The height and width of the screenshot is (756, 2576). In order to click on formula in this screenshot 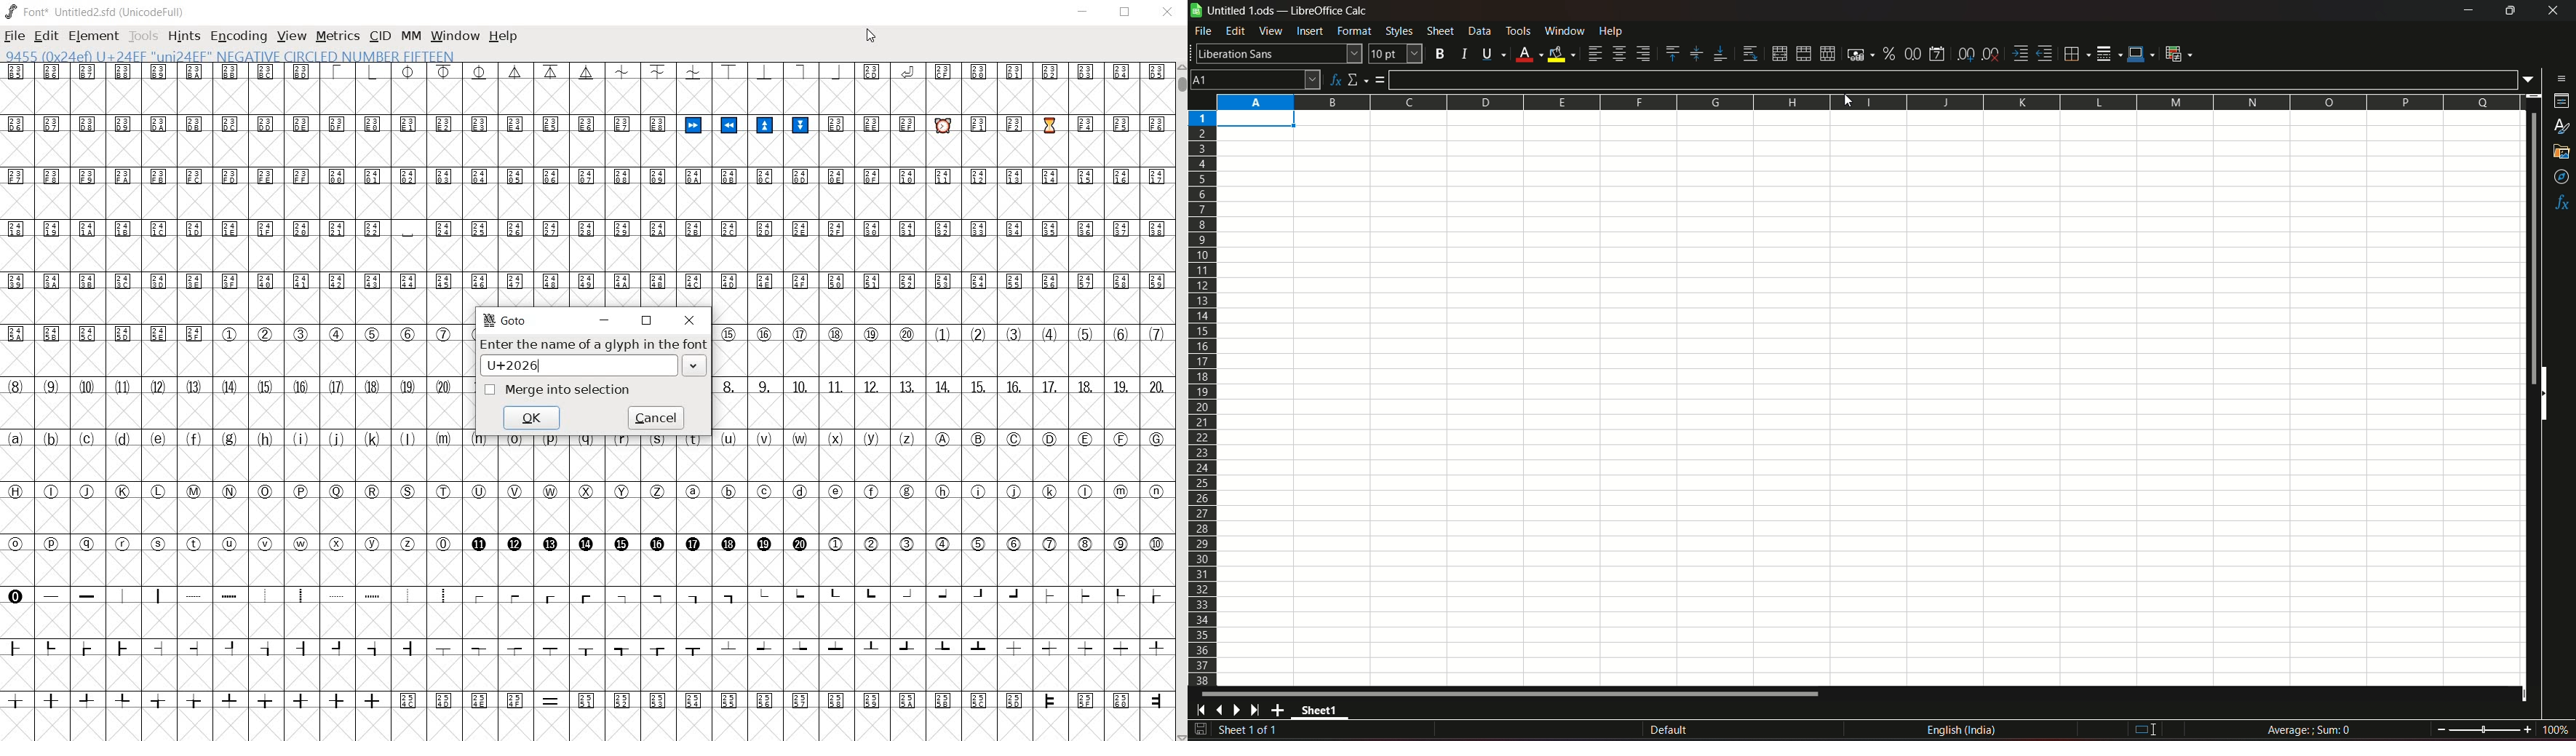, I will do `click(1382, 80)`.